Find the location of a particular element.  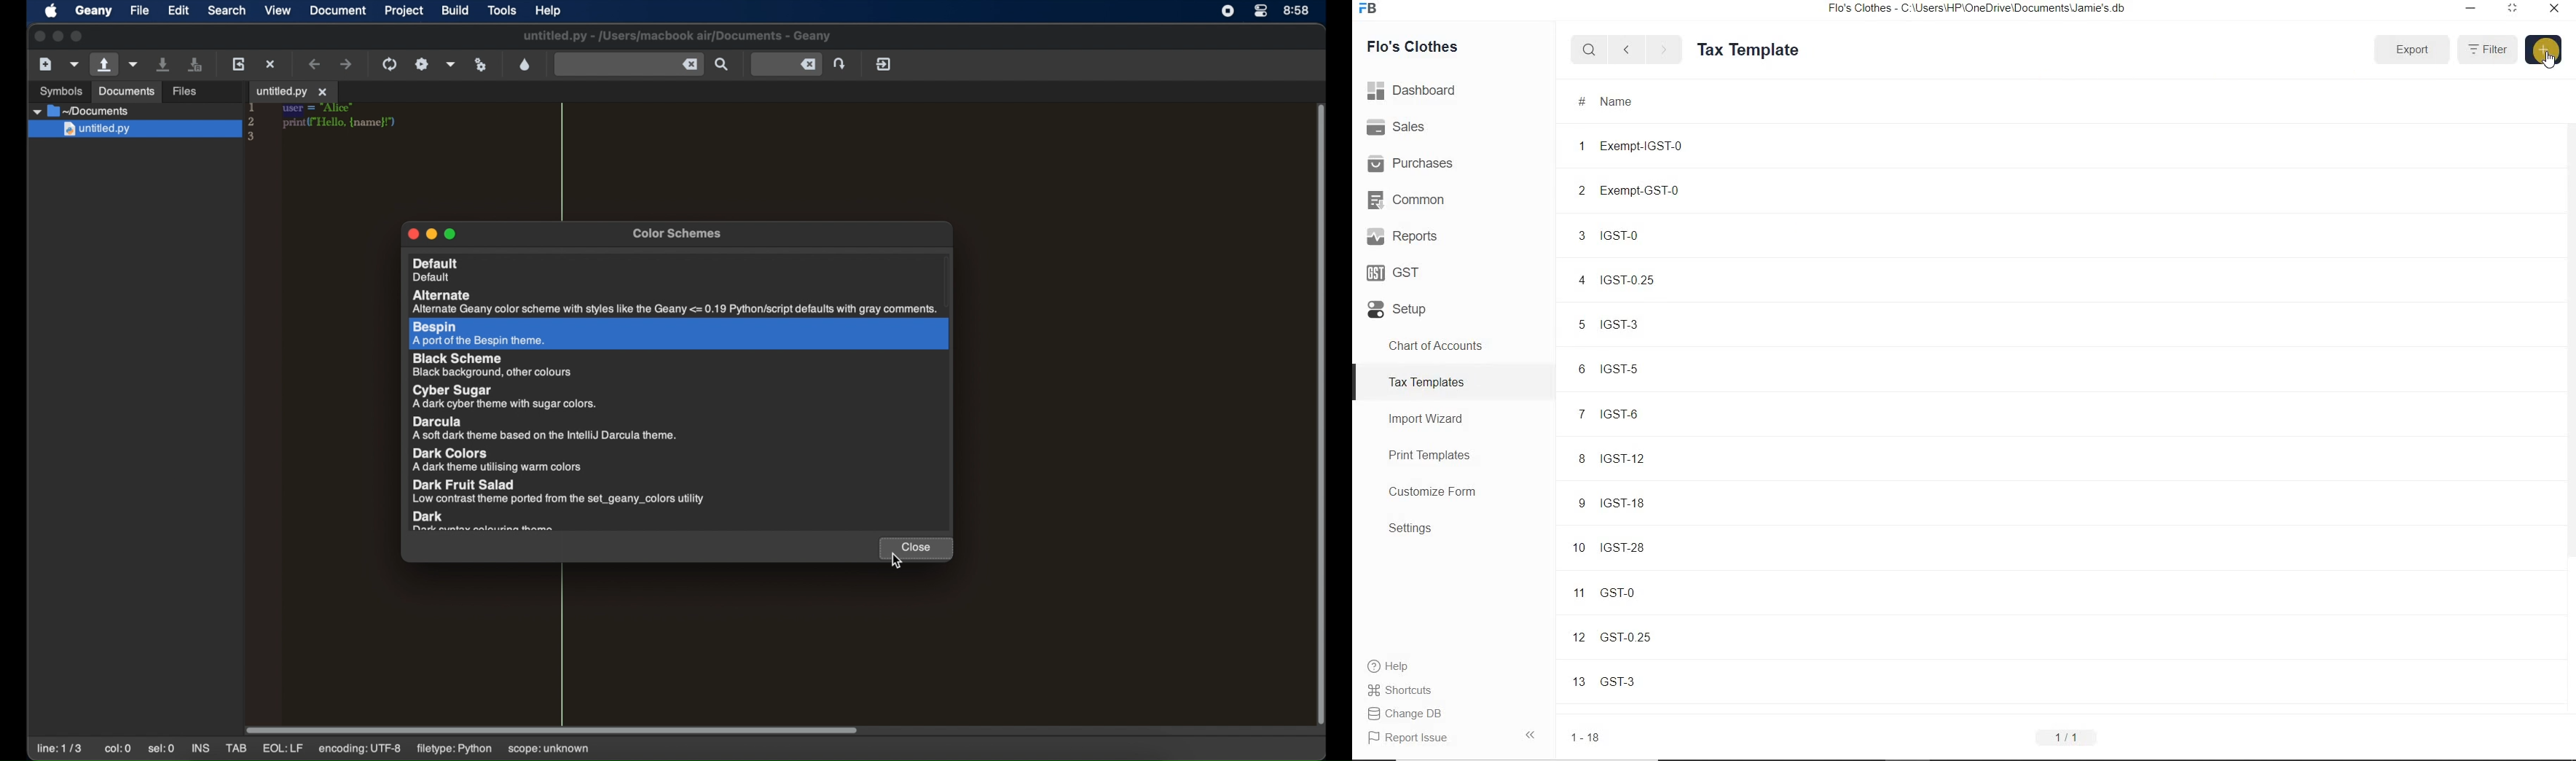

Minimize is located at coordinates (2471, 9).